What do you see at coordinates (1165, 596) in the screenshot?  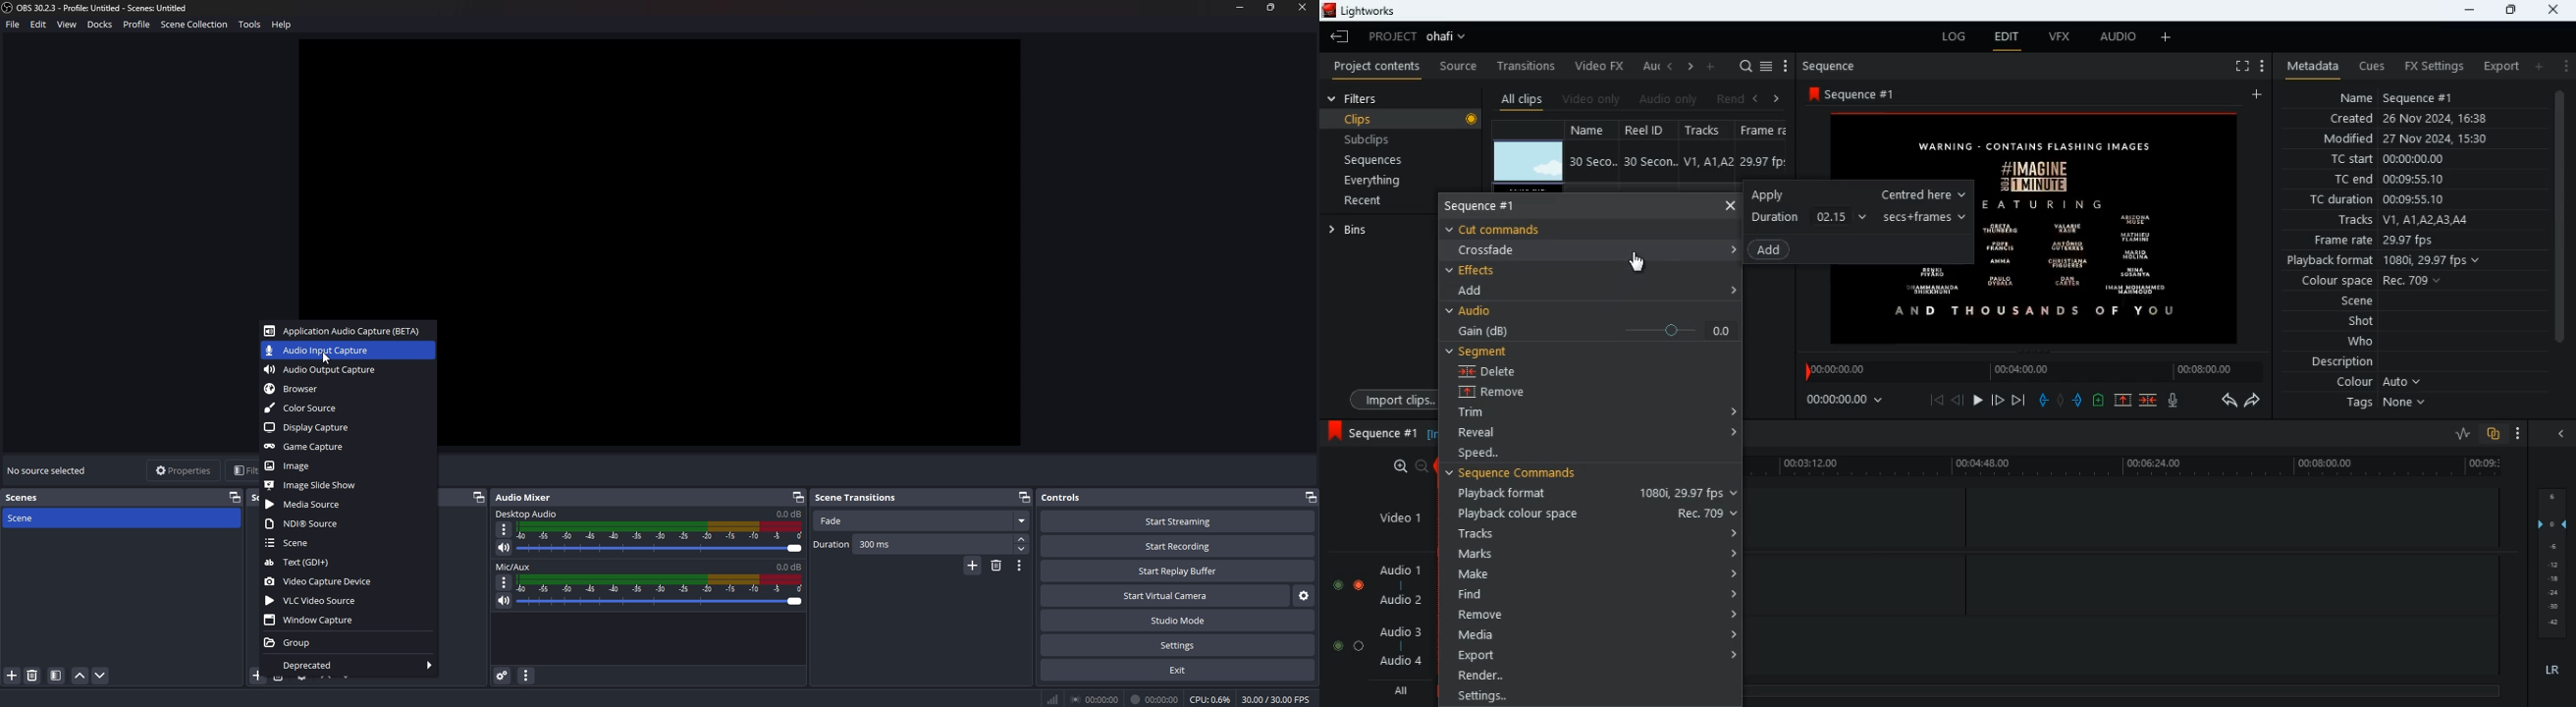 I see `start virtual camera` at bounding box center [1165, 596].